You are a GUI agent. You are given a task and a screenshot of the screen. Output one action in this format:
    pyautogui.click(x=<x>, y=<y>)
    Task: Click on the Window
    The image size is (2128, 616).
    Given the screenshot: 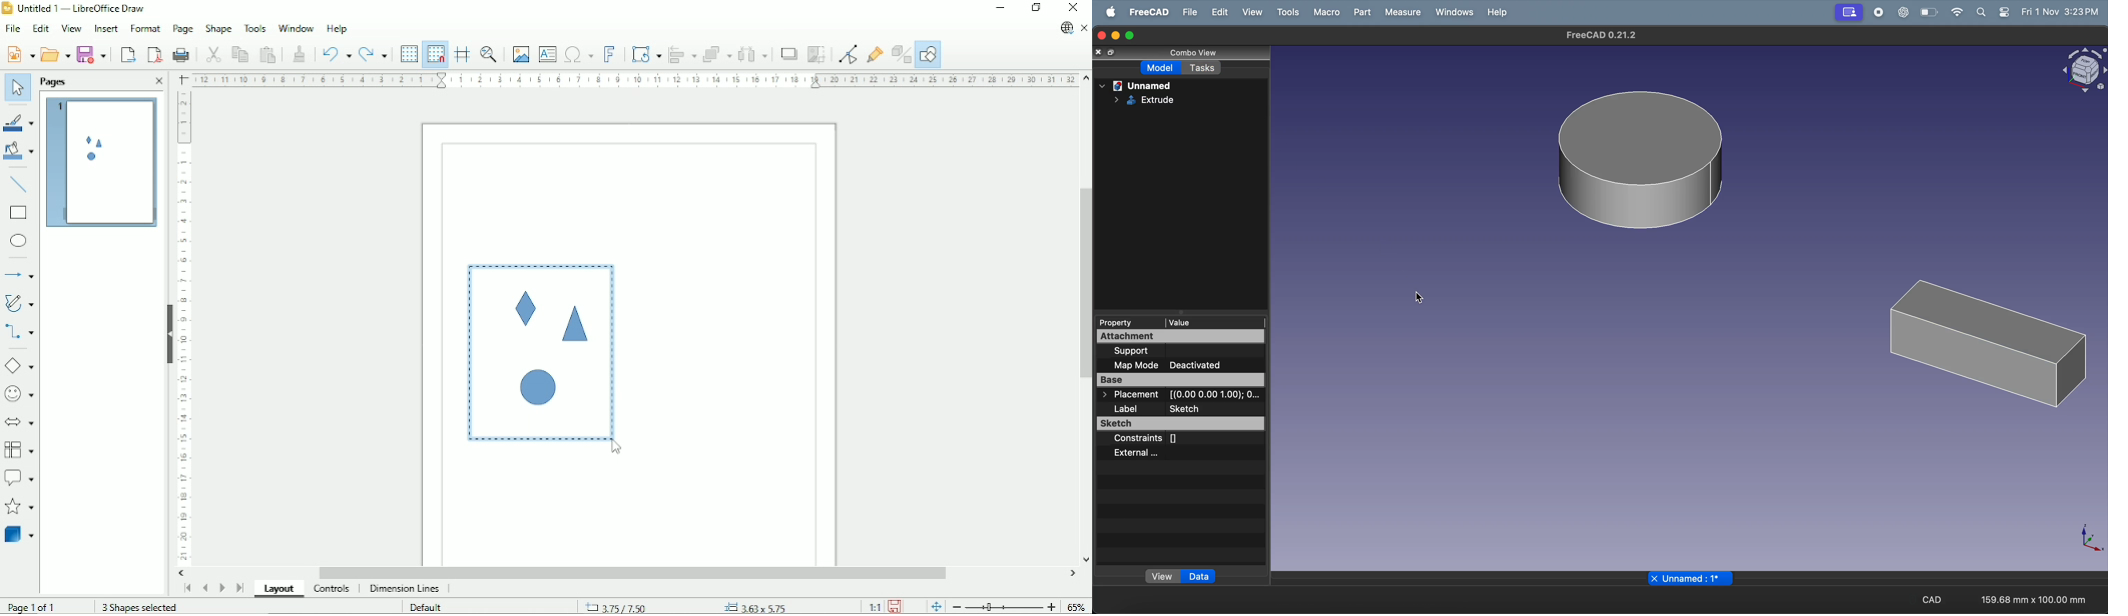 What is the action you would take?
    pyautogui.click(x=294, y=28)
    